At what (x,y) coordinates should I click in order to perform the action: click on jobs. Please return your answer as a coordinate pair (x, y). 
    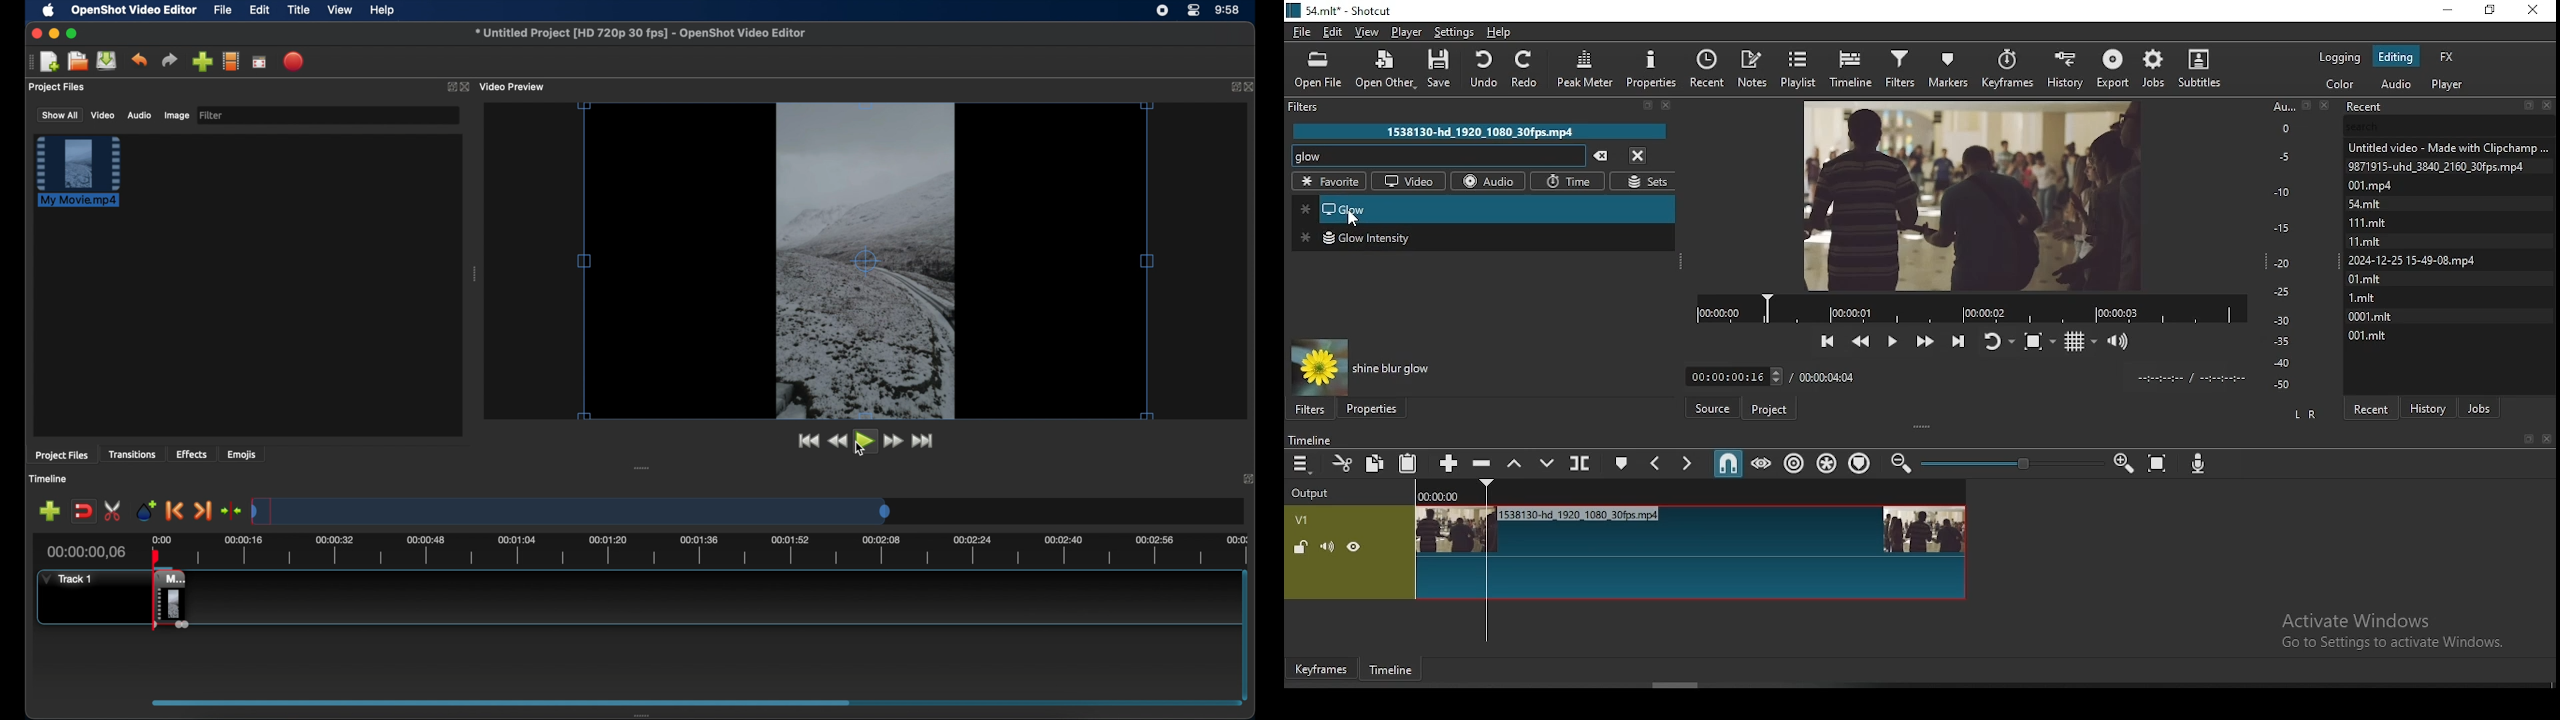
    Looking at the image, I should click on (2151, 69).